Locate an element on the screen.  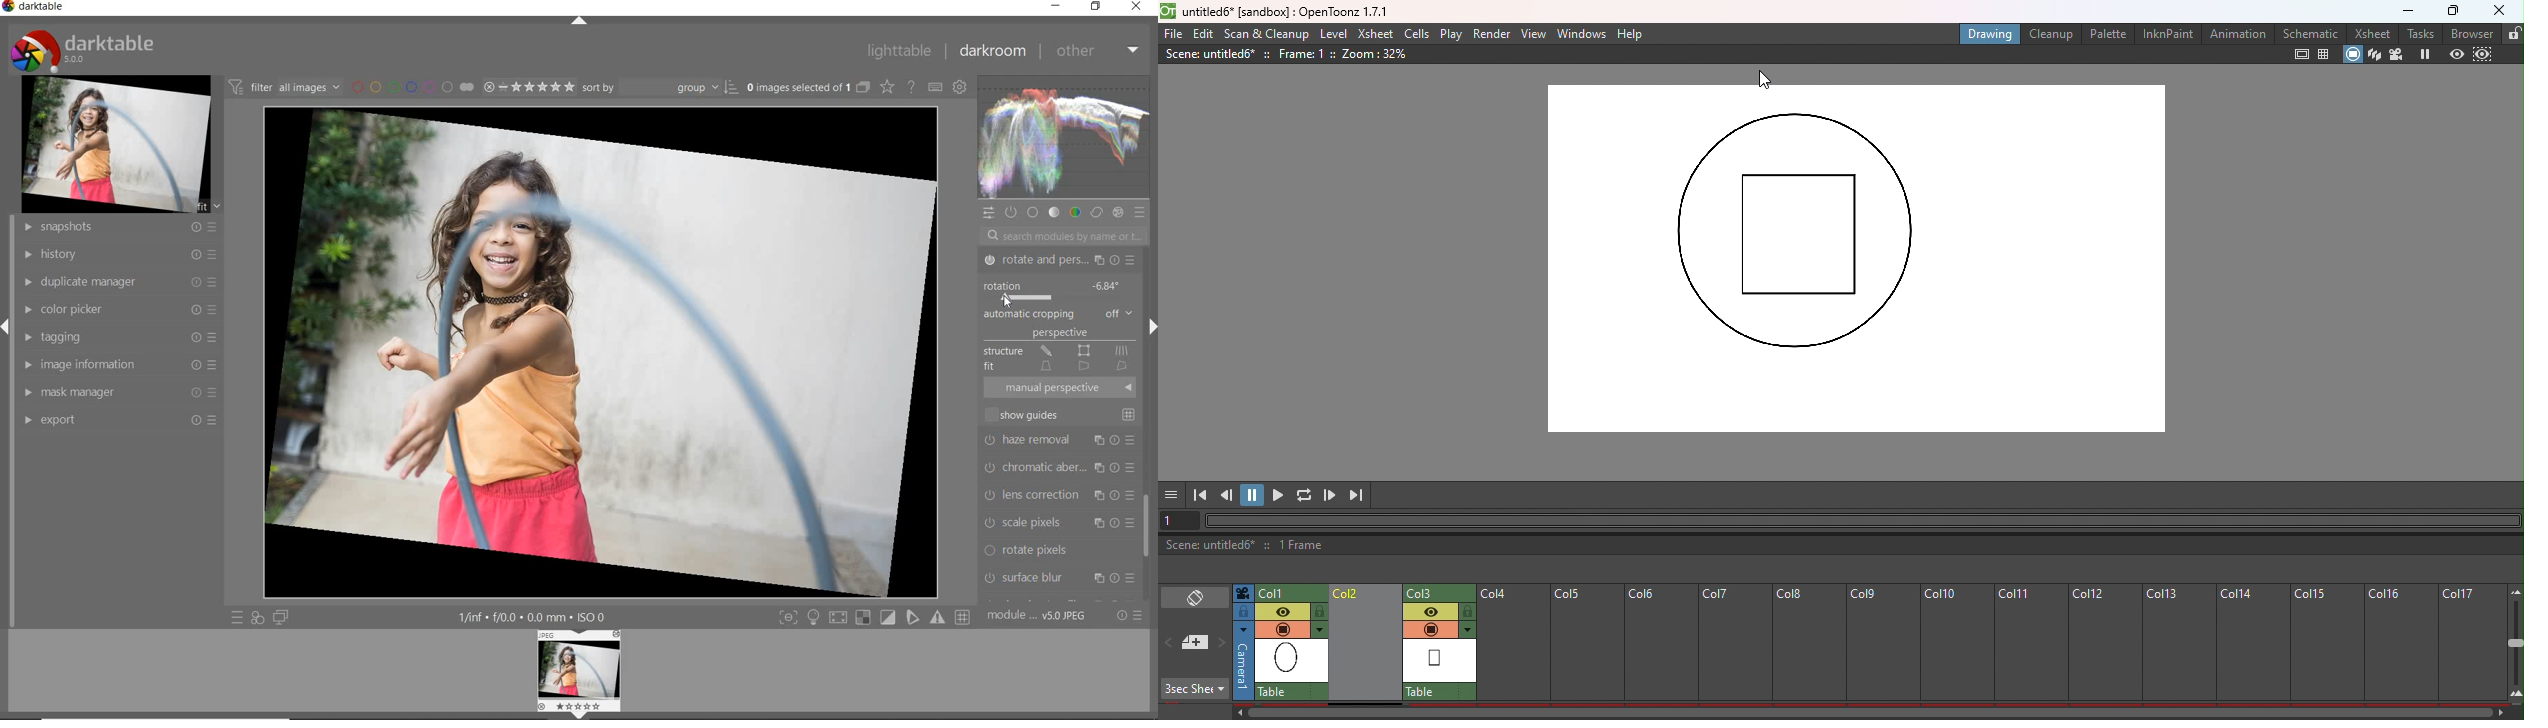
quick access to preset is located at coordinates (238, 617).